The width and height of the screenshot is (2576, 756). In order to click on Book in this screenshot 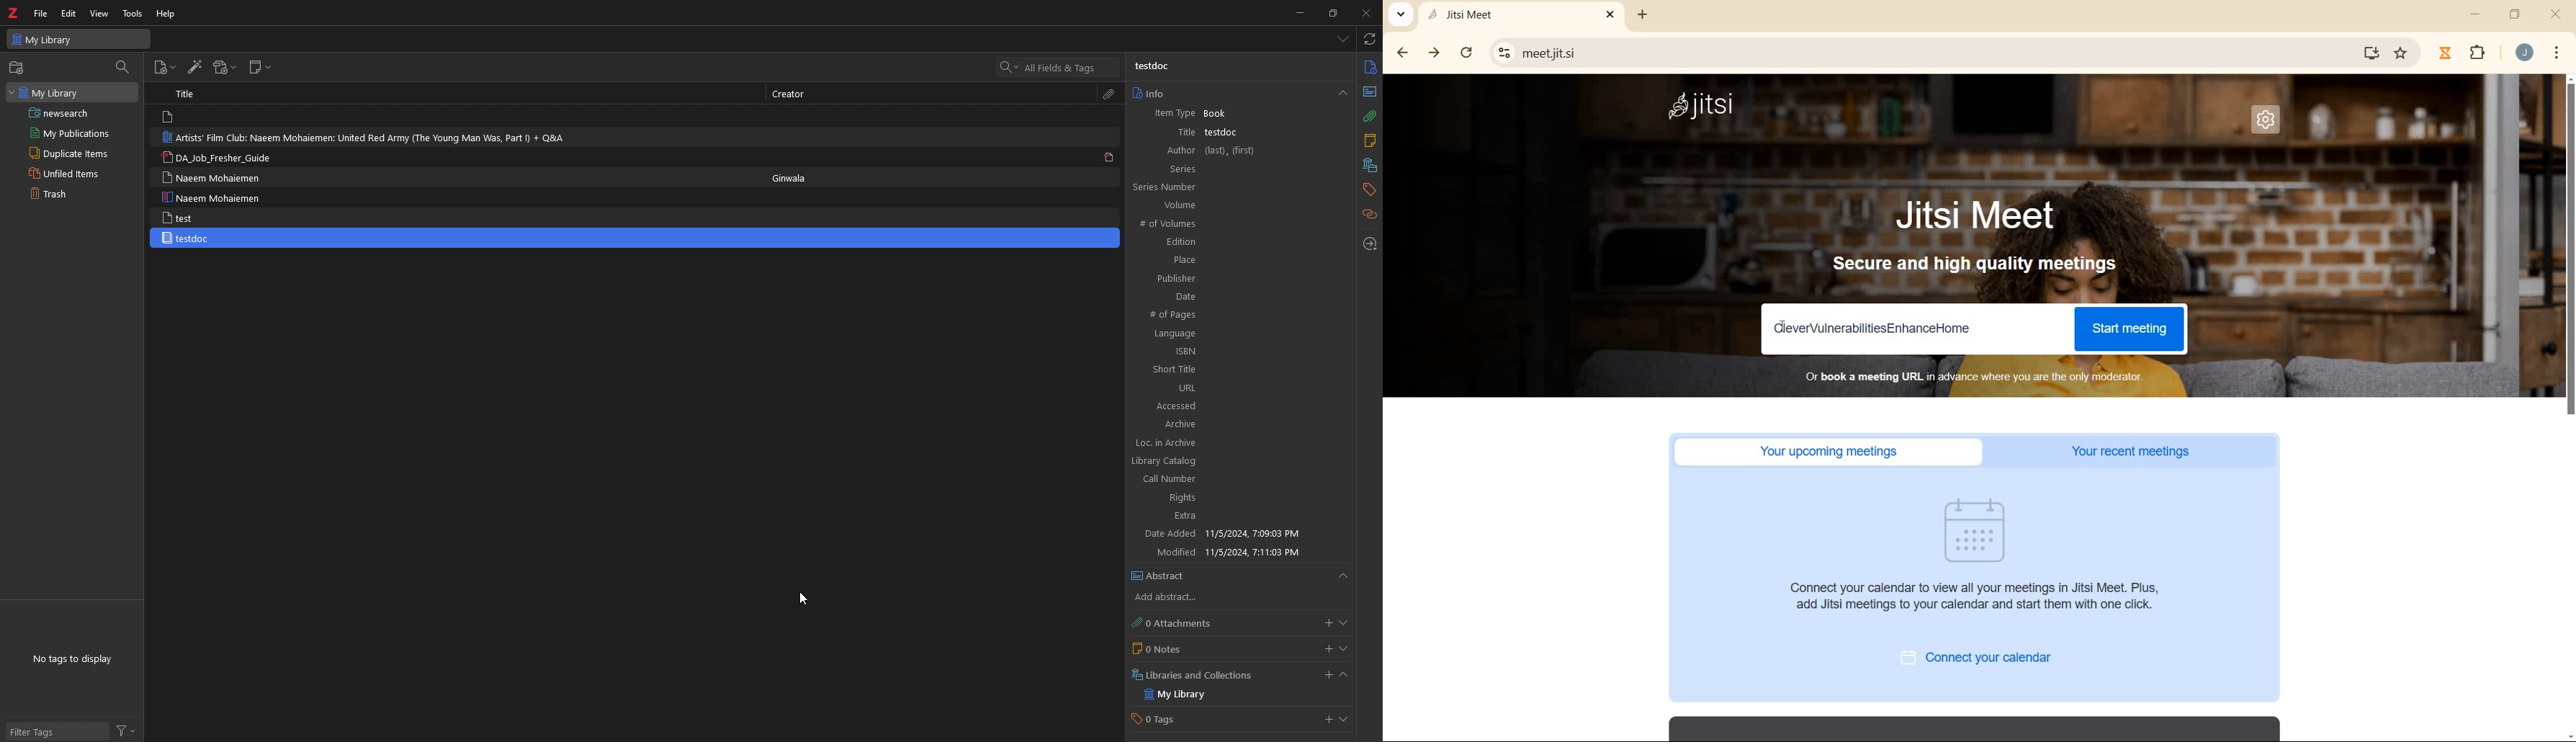, I will do `click(1222, 114)`.